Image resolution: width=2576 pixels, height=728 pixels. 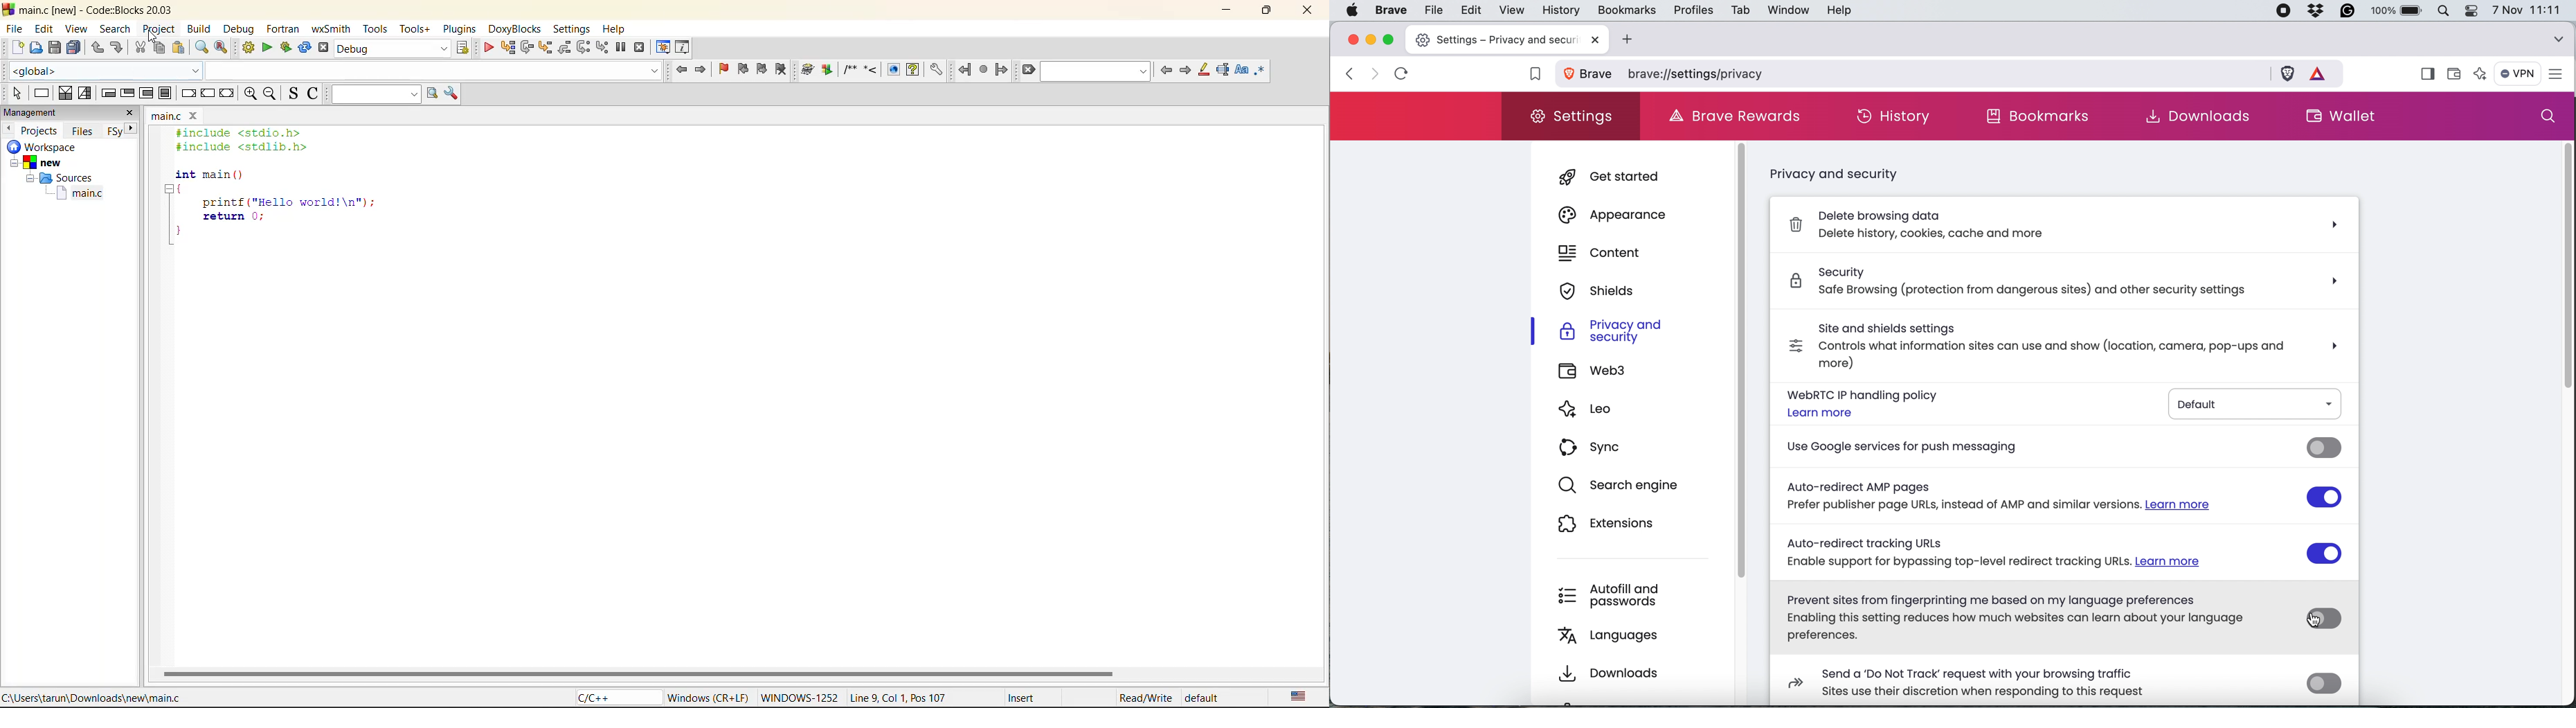 I want to click on settings, so click(x=1574, y=116).